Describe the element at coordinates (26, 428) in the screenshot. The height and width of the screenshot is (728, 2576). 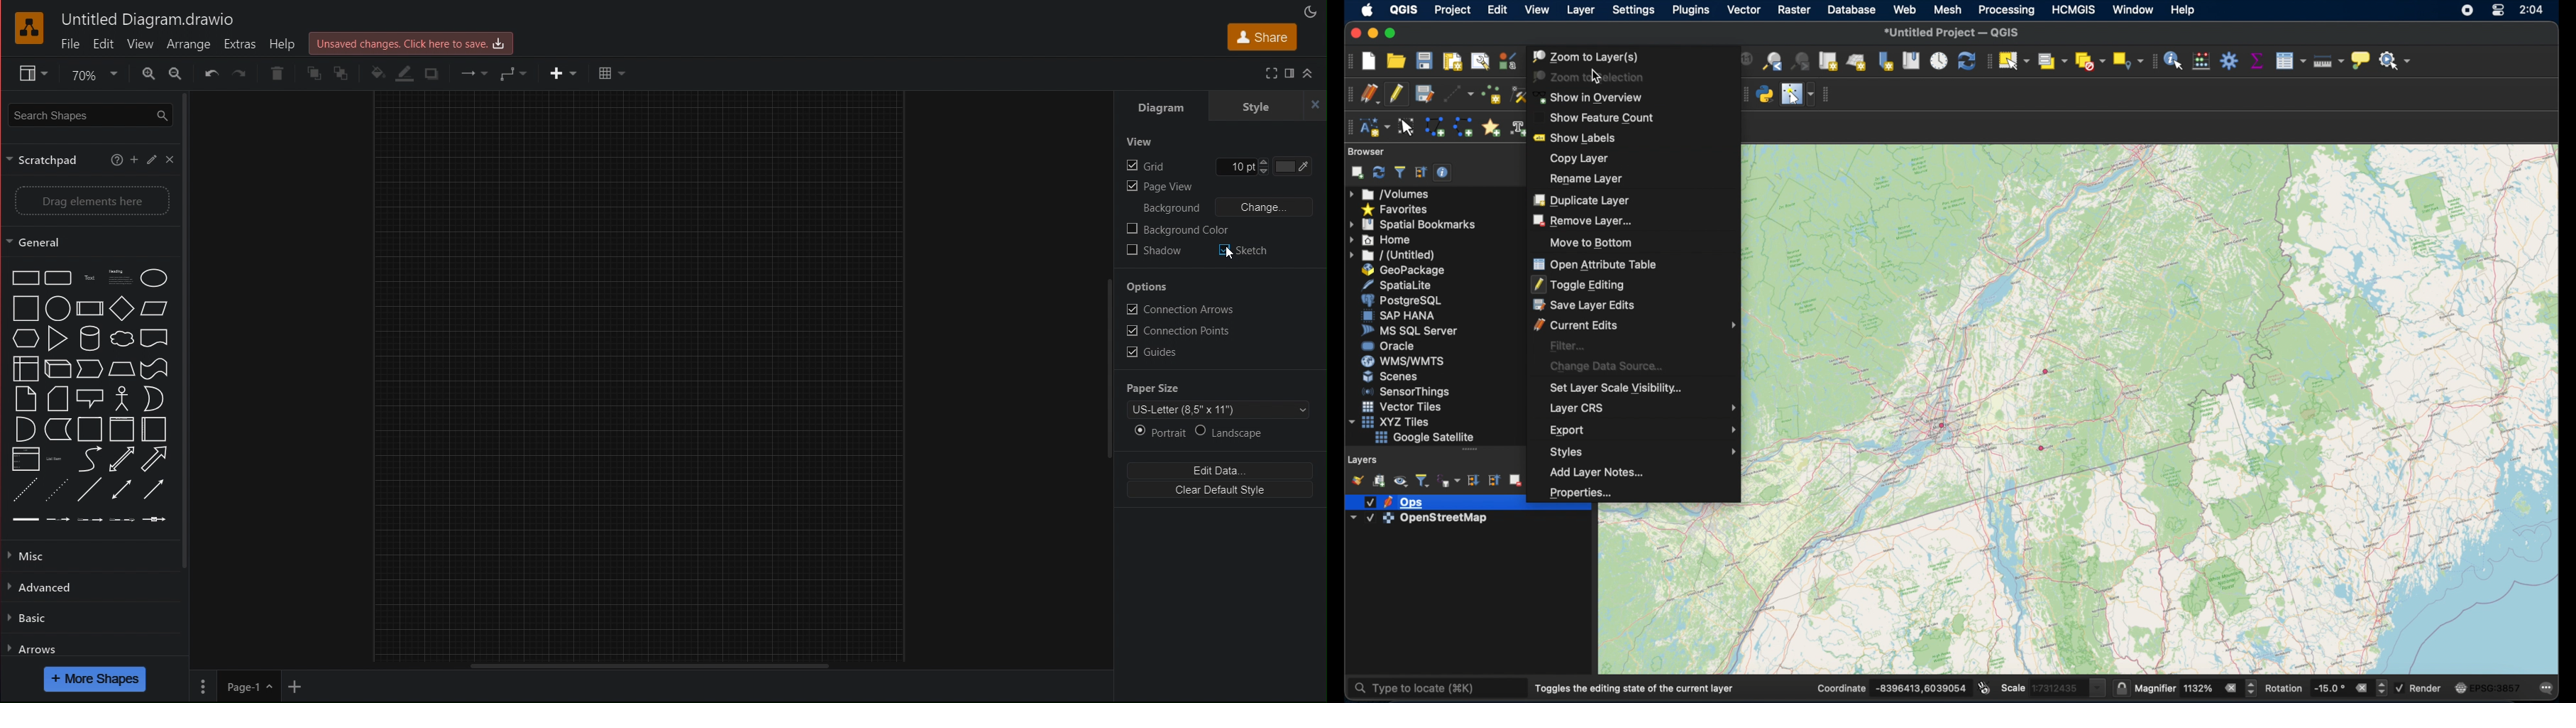
I see `and` at that location.